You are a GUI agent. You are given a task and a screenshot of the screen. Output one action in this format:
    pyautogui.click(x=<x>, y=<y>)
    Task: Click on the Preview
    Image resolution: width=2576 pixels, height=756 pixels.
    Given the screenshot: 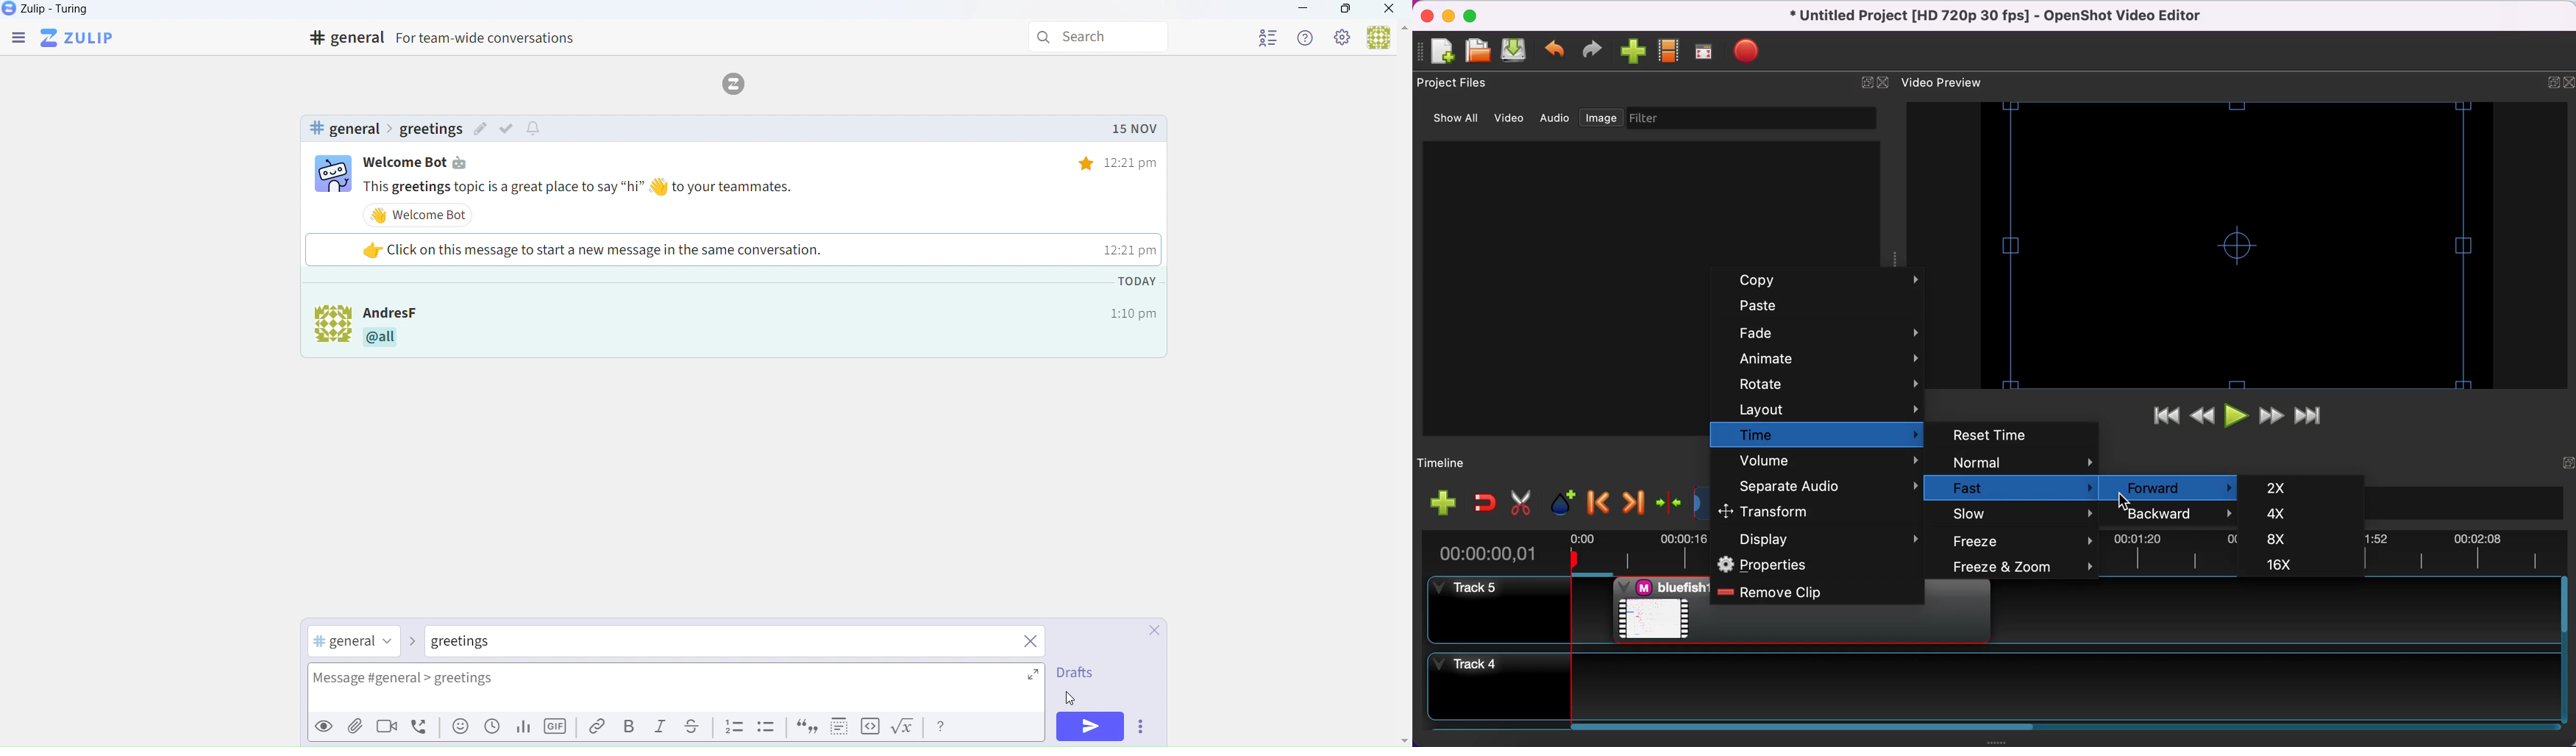 What is the action you would take?
    pyautogui.click(x=321, y=726)
    